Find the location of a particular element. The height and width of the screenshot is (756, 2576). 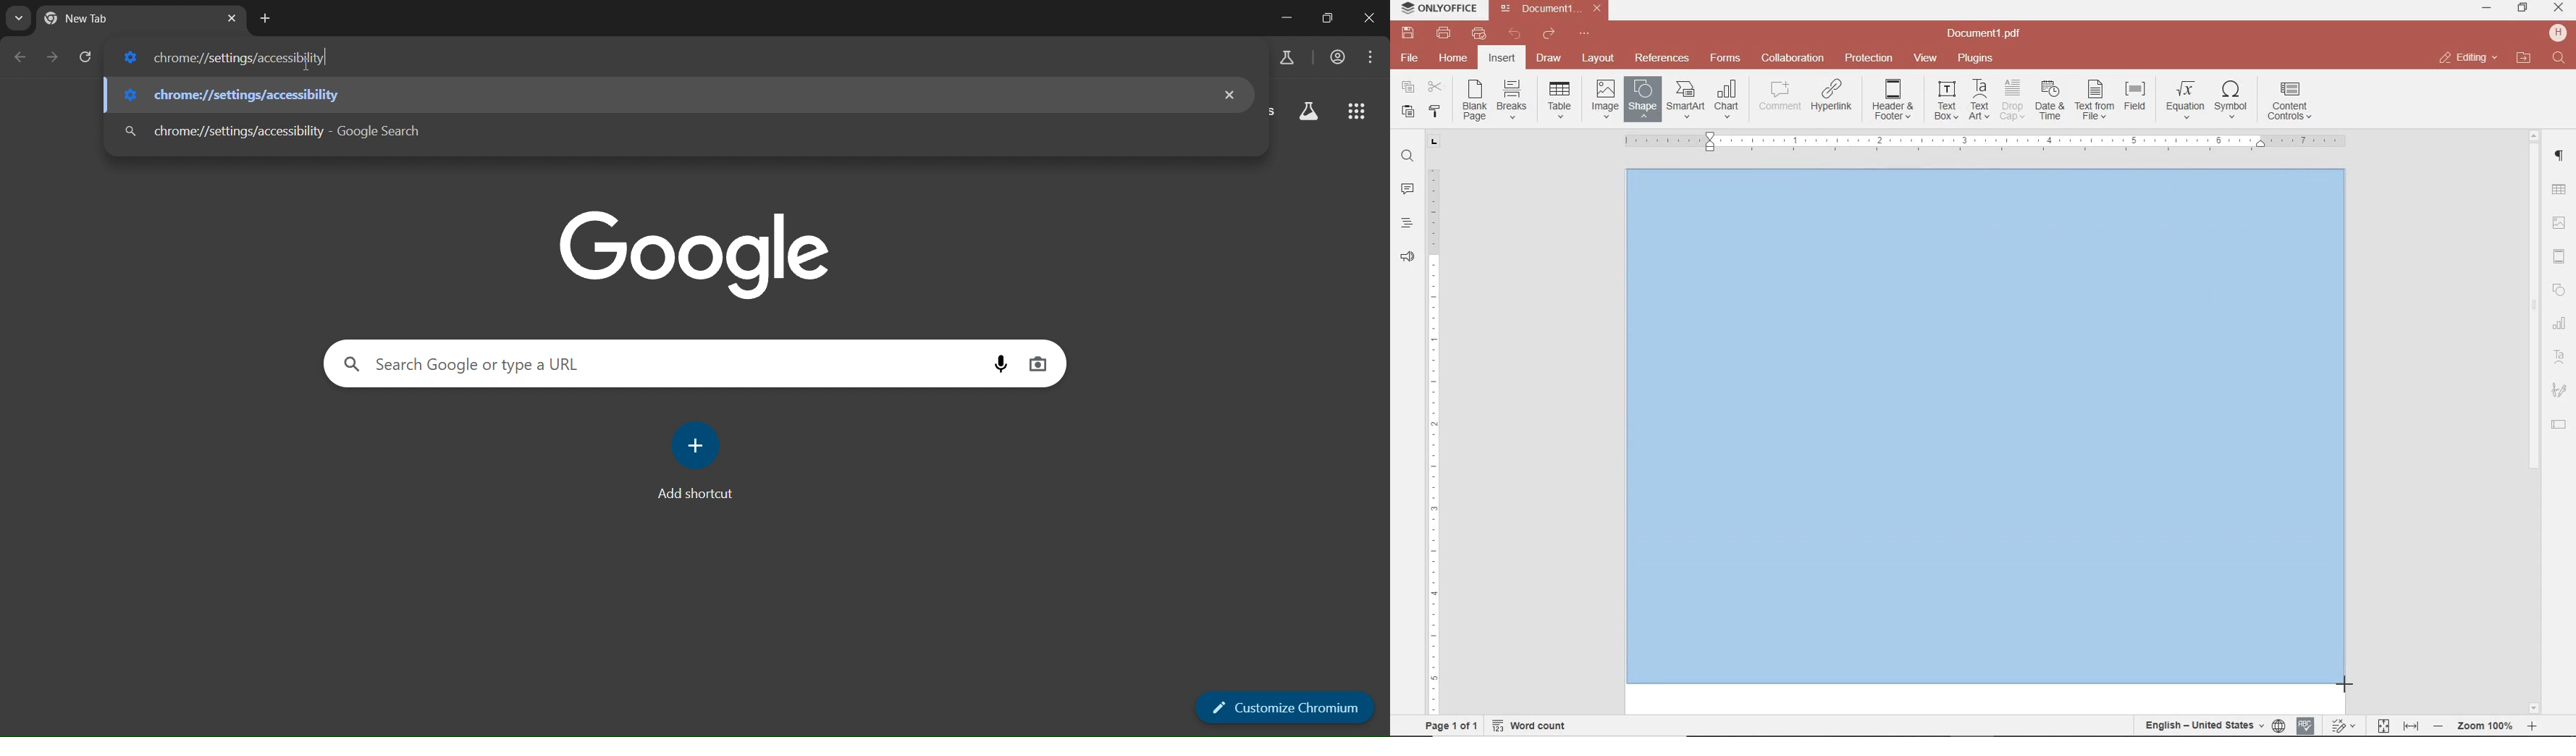

copy is located at coordinates (1408, 88).